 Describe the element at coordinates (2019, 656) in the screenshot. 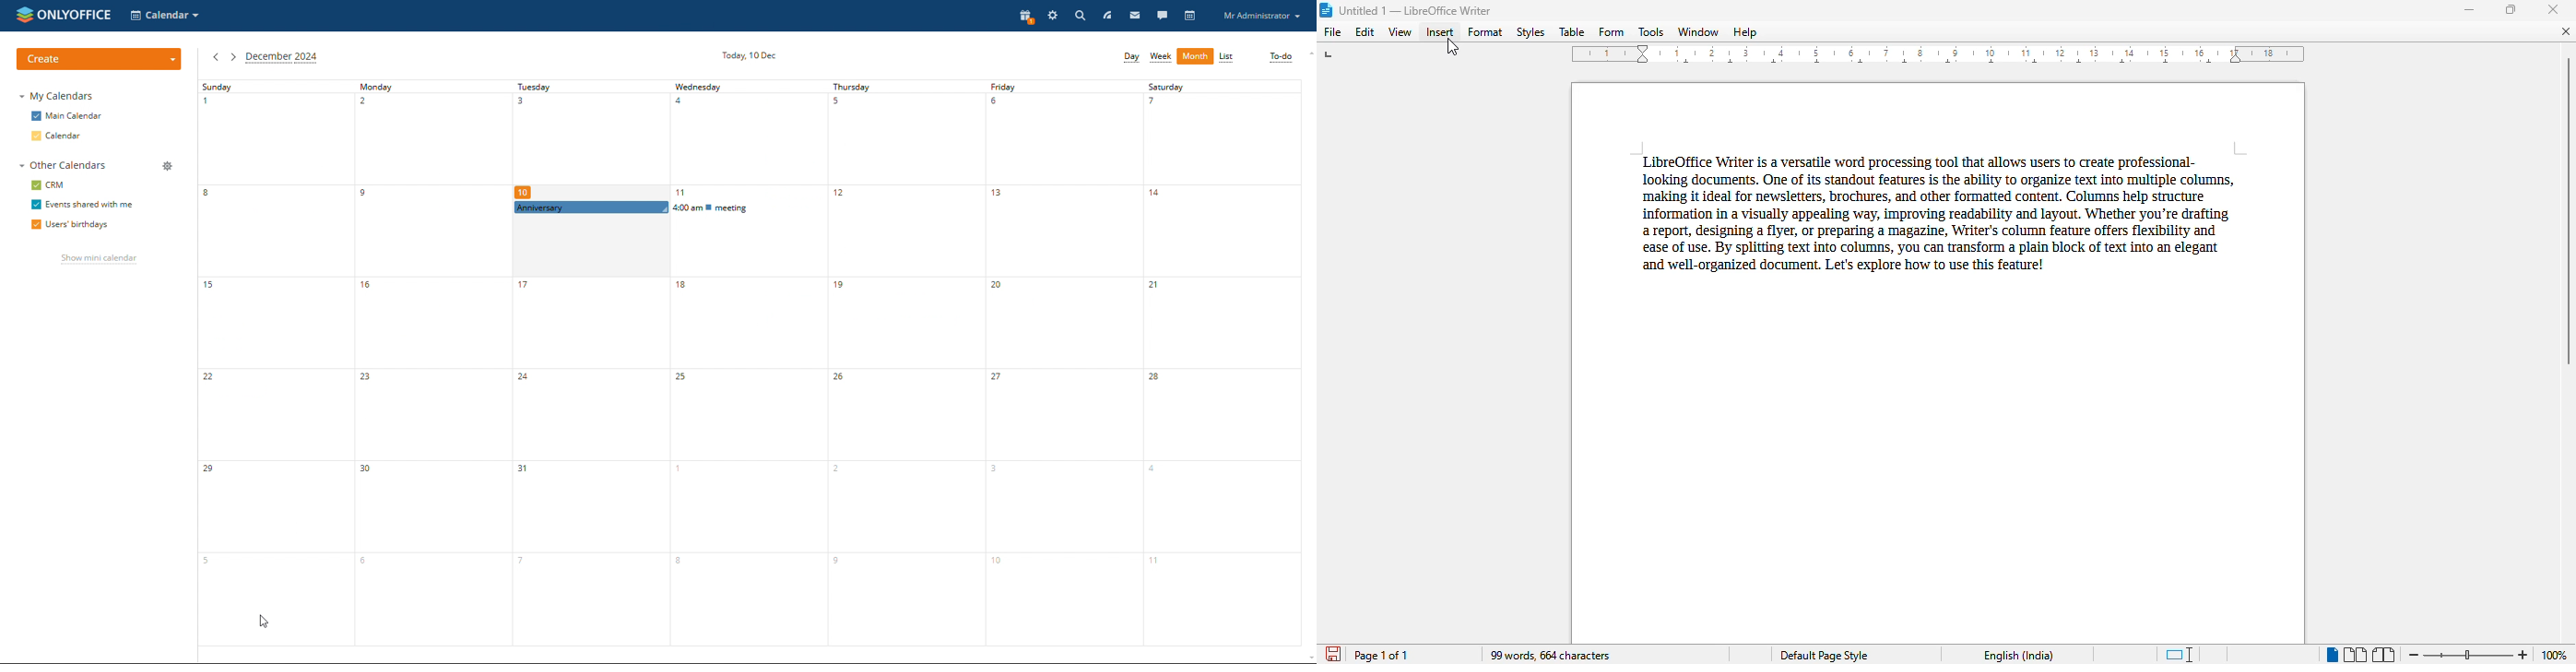

I see `English (India)` at that location.